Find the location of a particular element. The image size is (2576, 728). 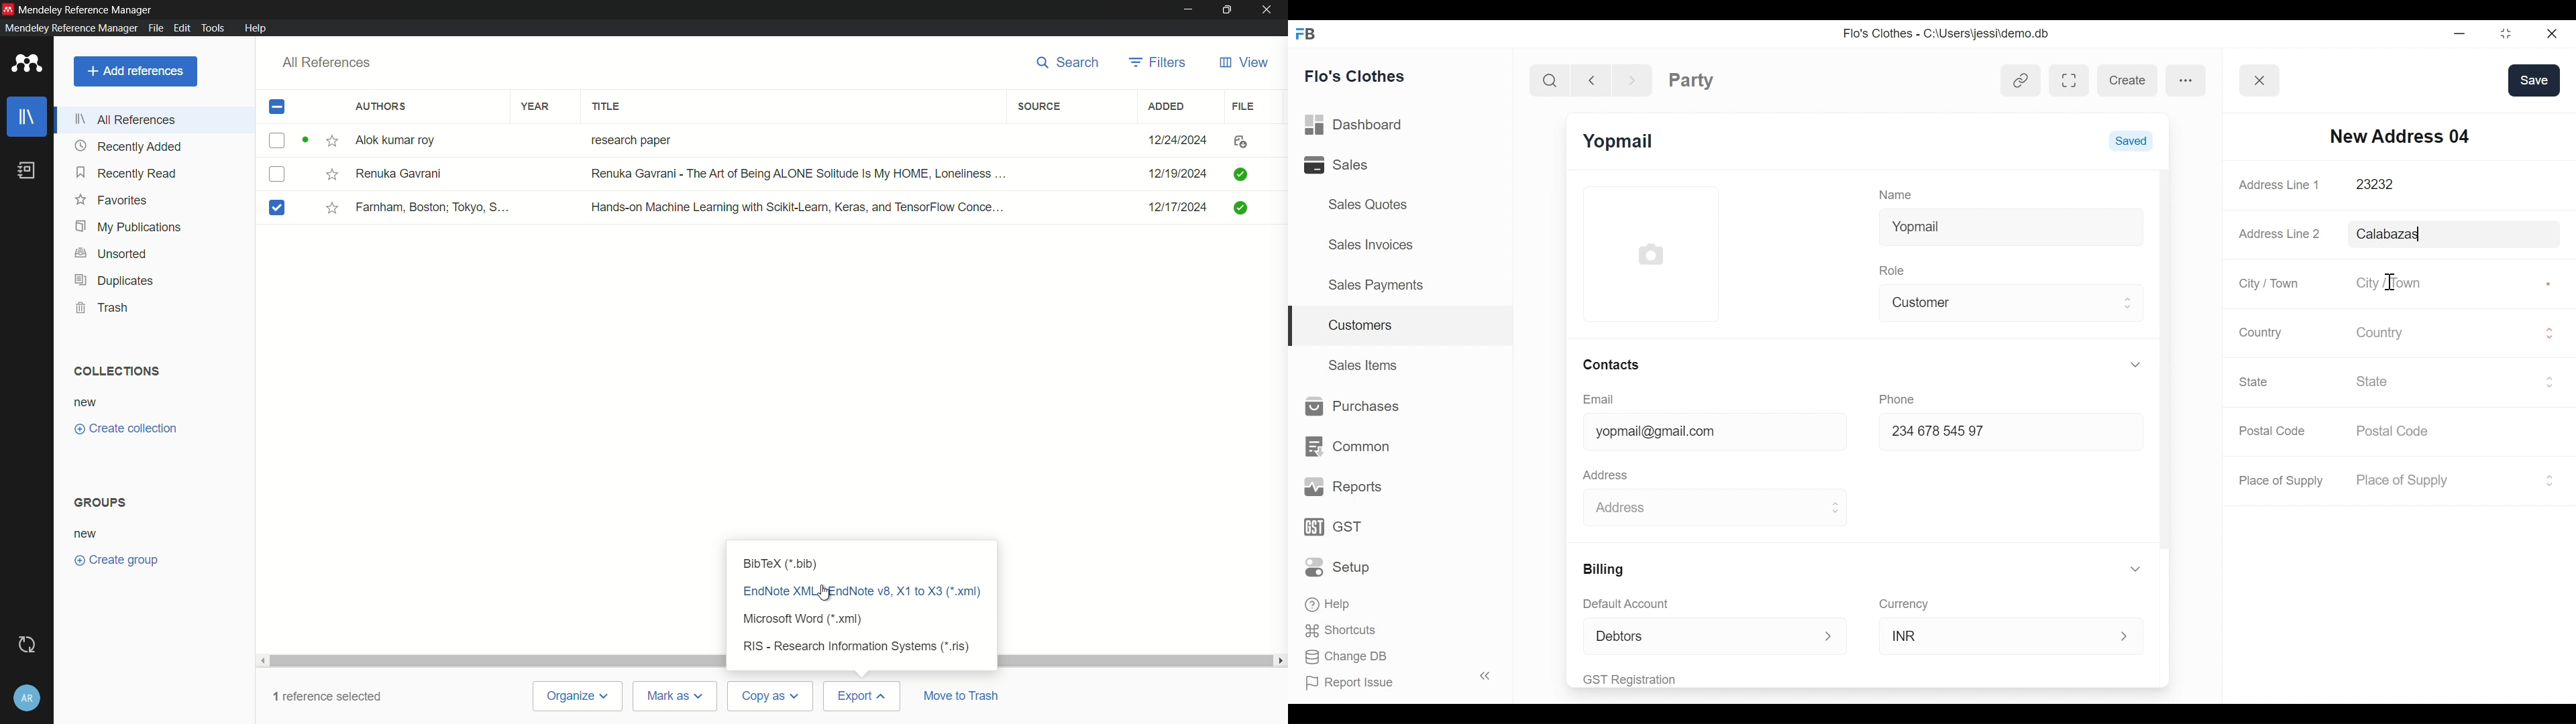

Country is located at coordinates (2258, 332).